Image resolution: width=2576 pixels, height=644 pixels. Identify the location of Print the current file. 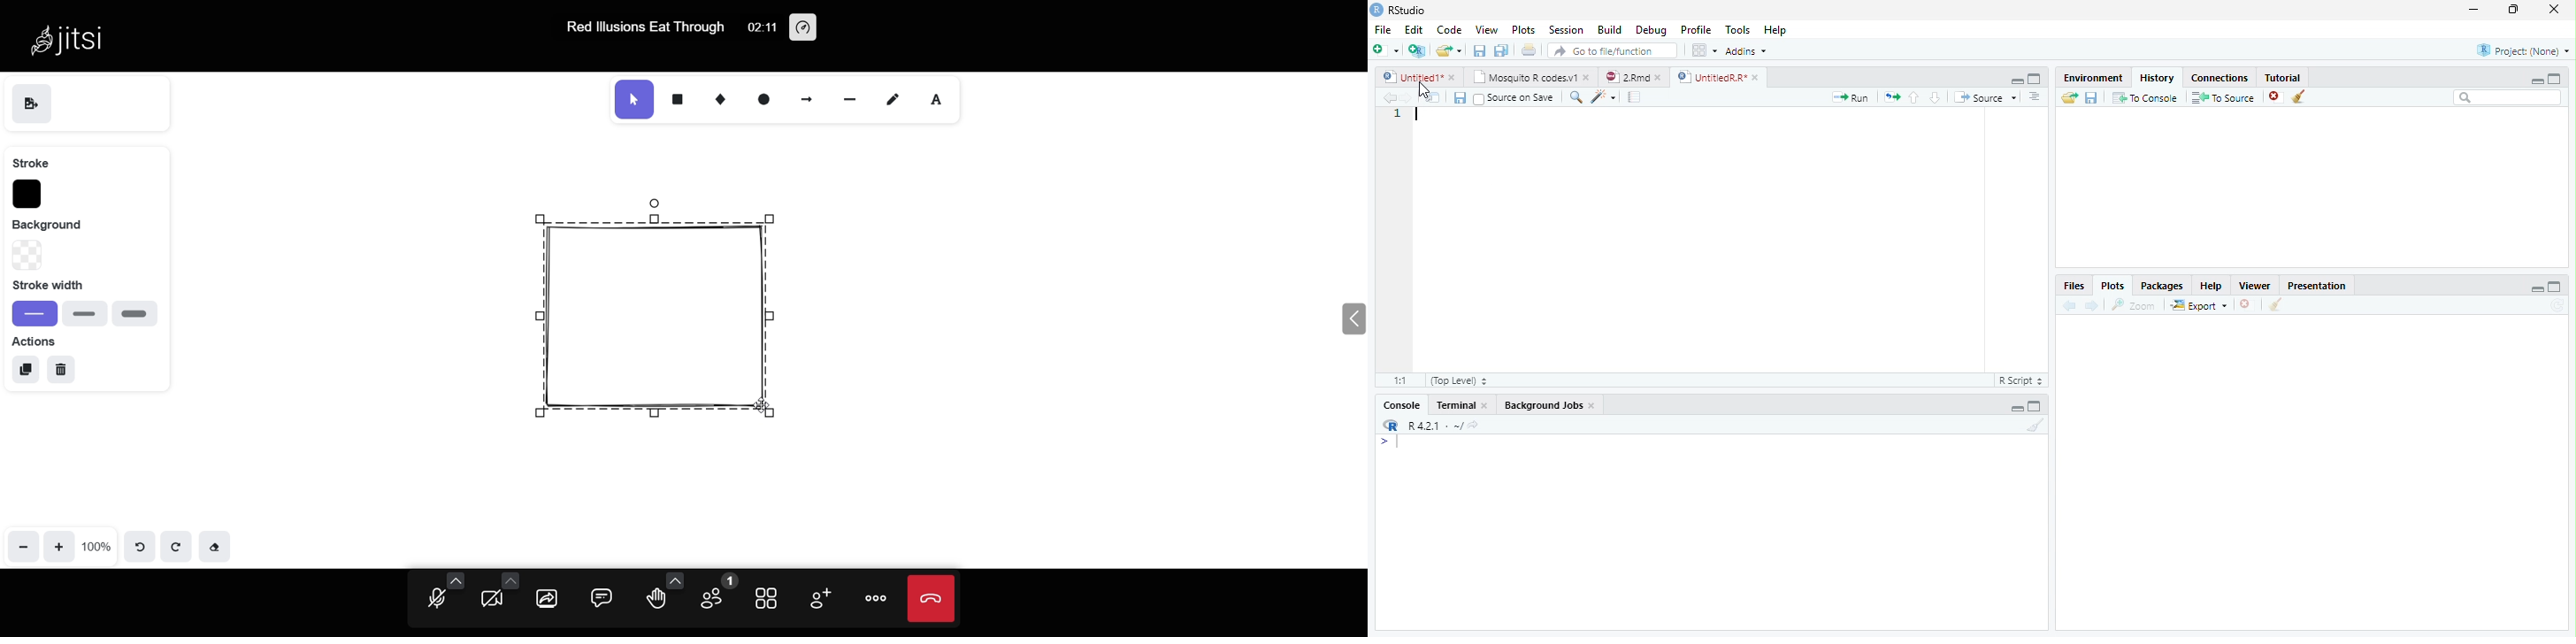
(1528, 50).